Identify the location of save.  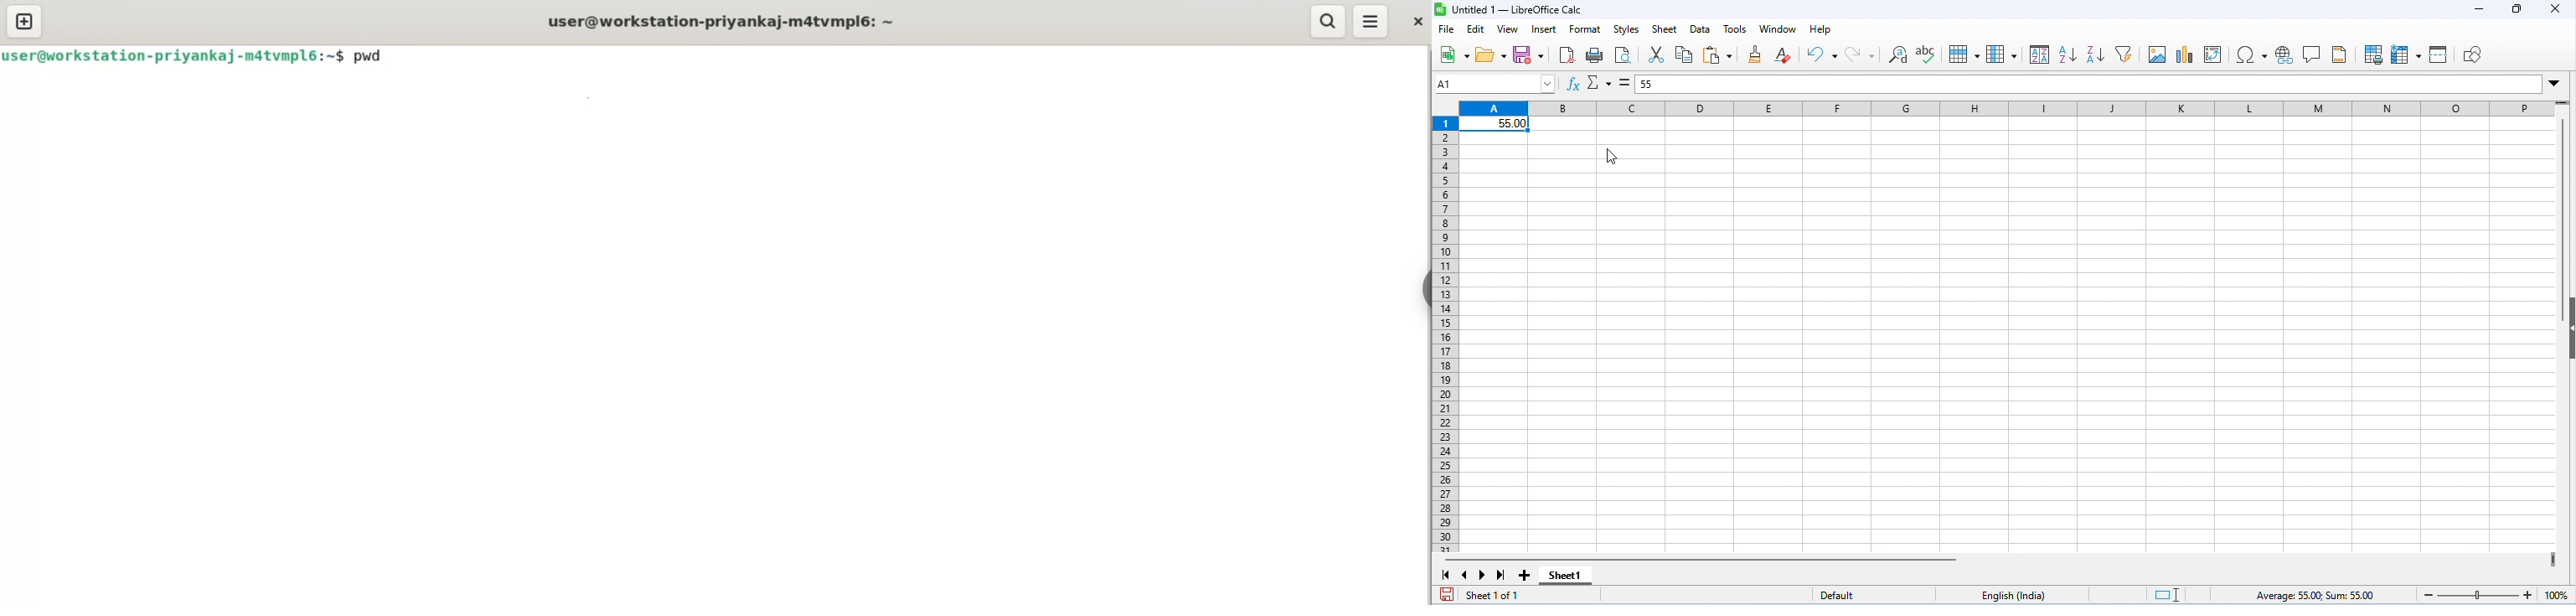
(1448, 595).